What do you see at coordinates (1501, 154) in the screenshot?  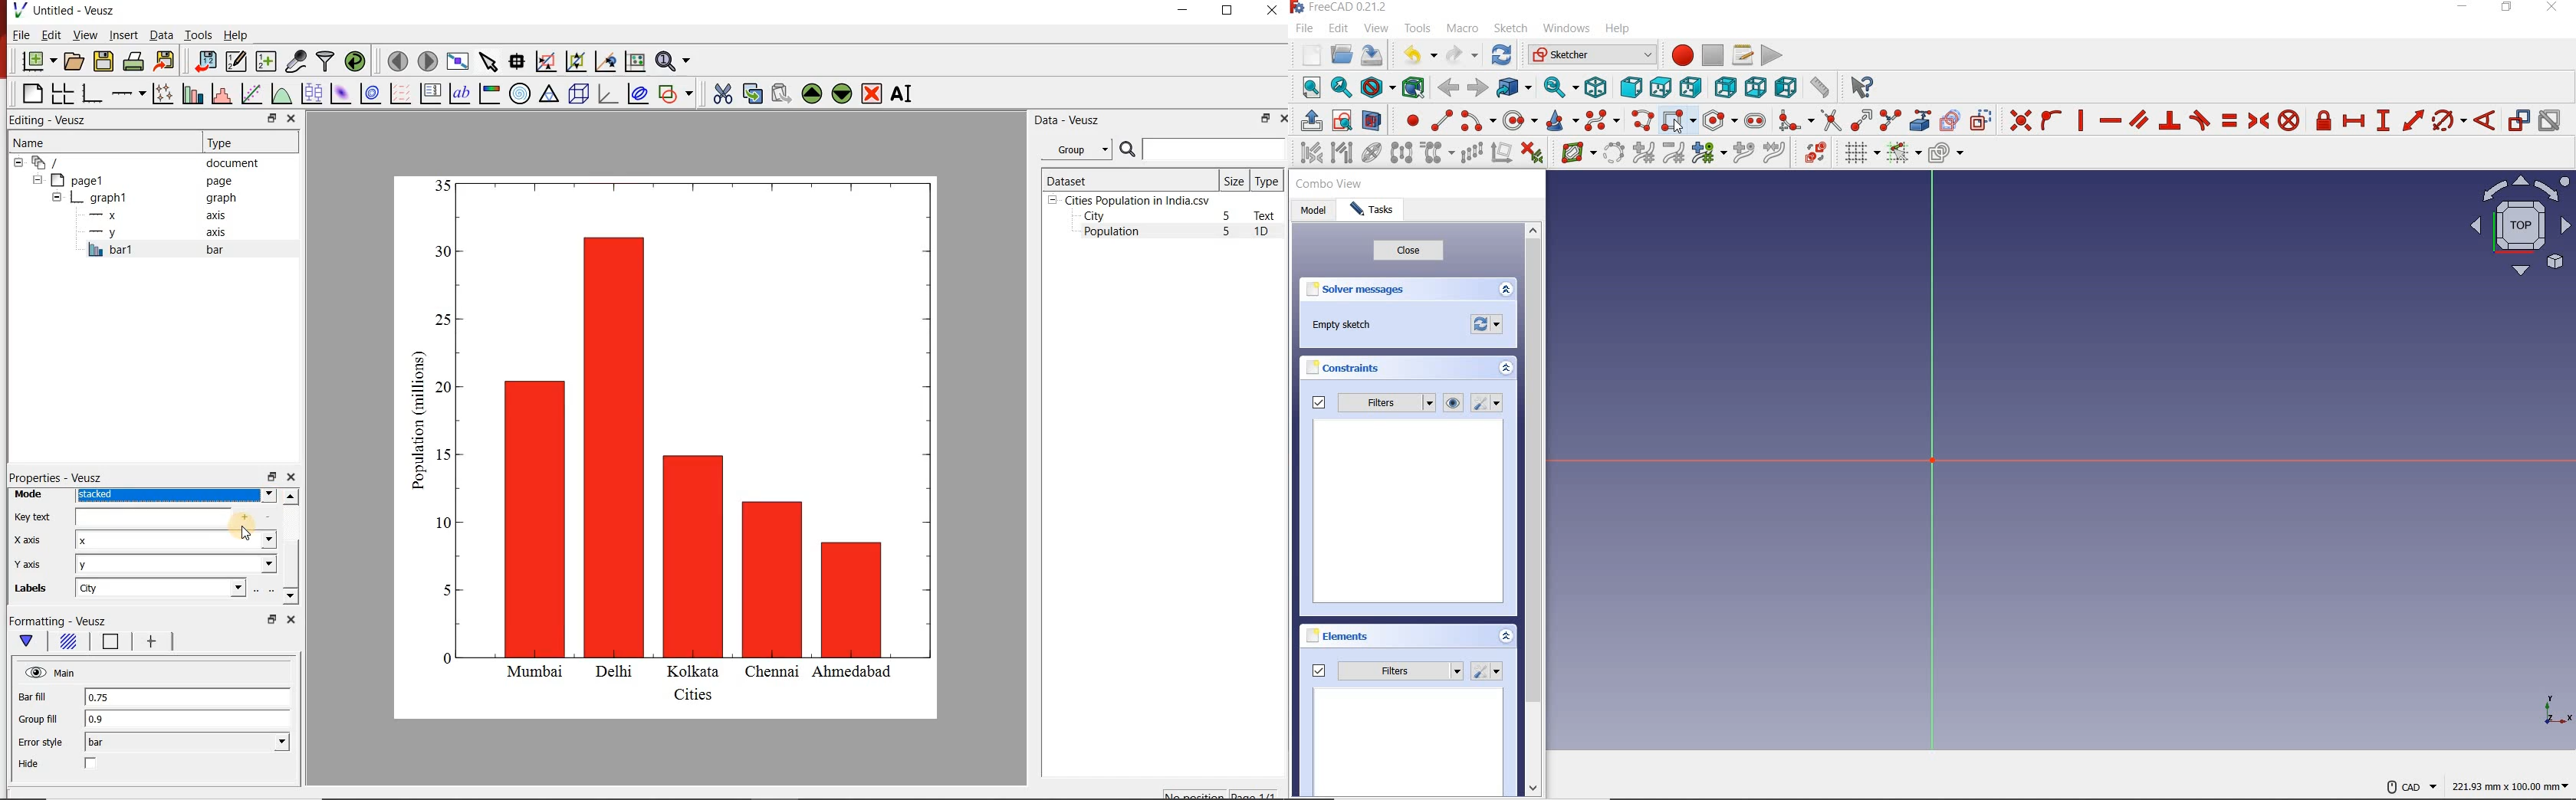 I see `remove axes alignment` at bounding box center [1501, 154].